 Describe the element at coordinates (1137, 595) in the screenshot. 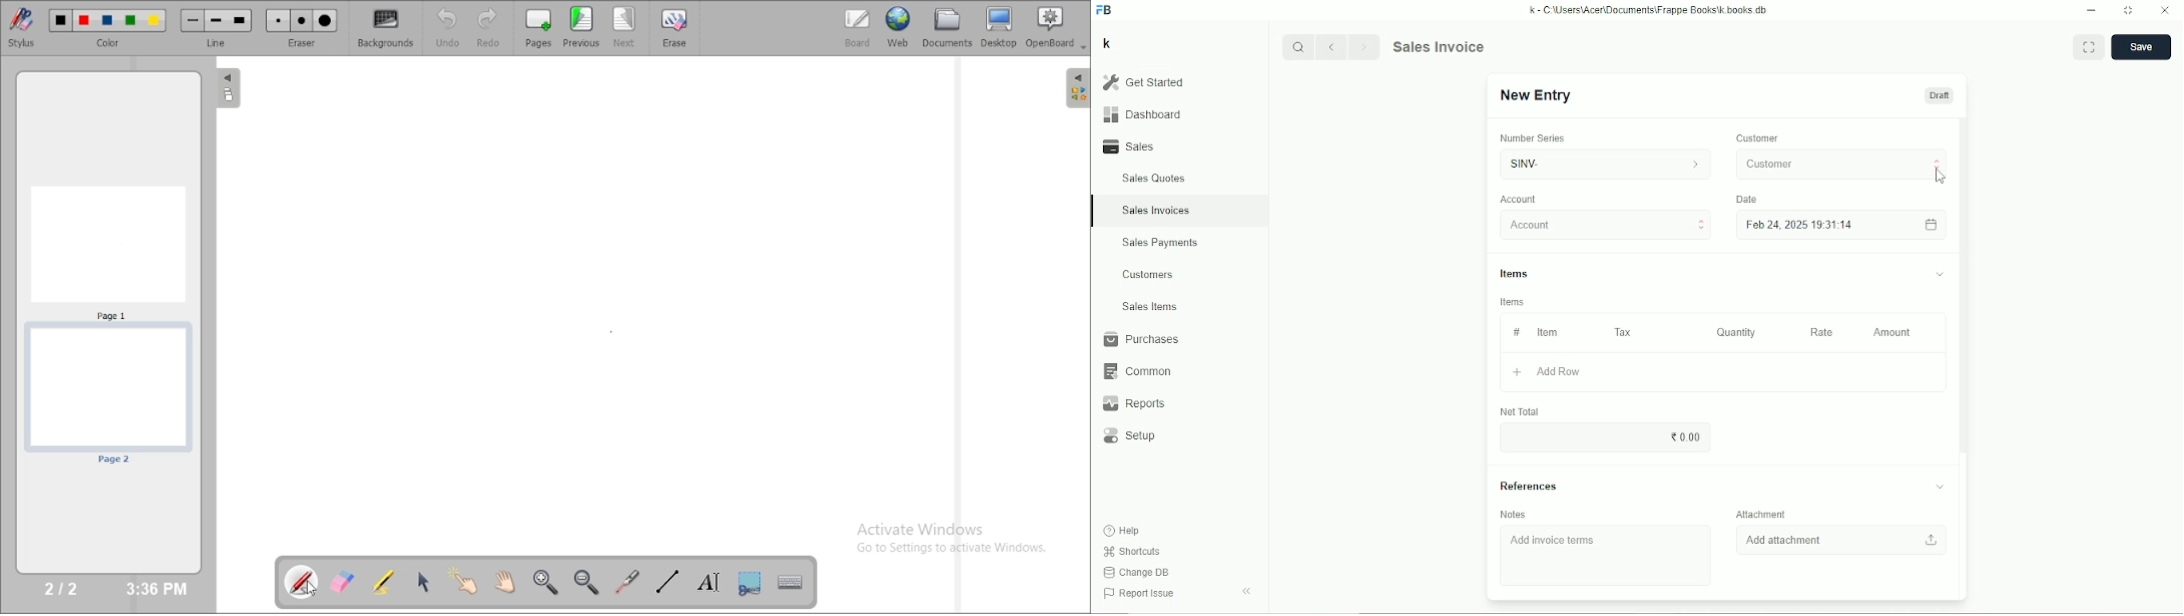

I see `Report issue` at that location.